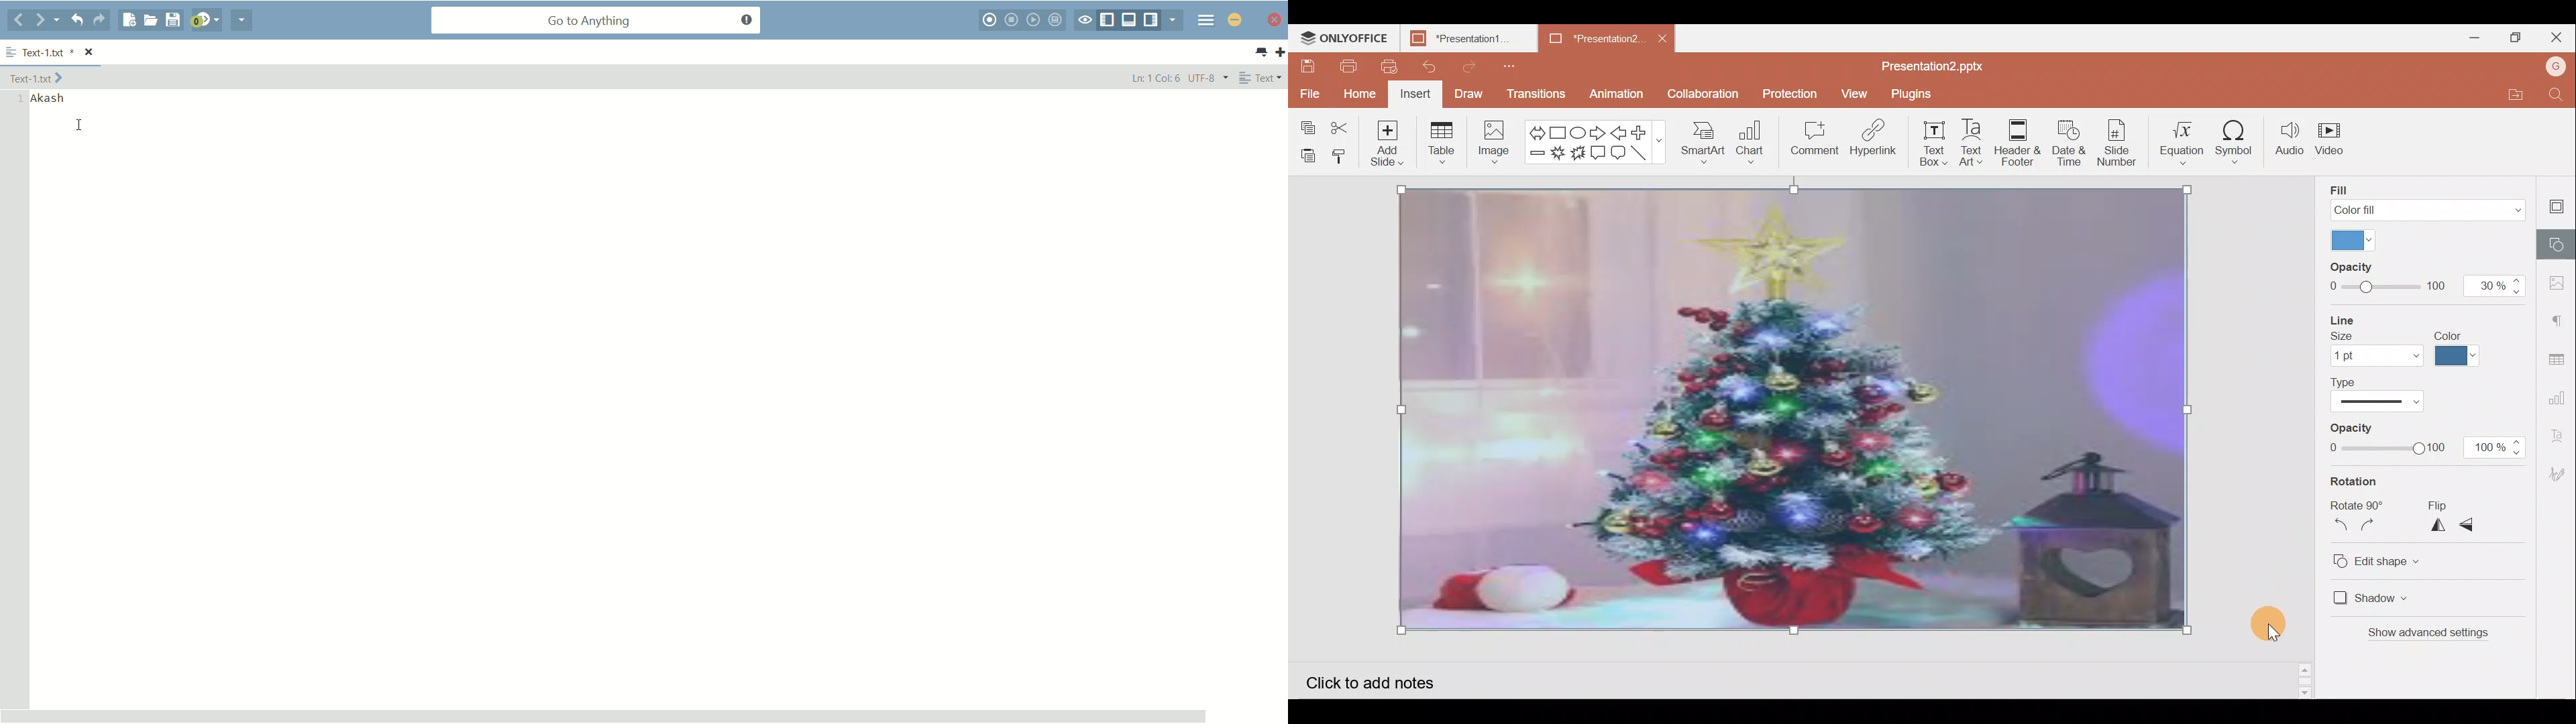  What do you see at coordinates (1619, 154) in the screenshot?
I see `Rounded Rectangular callout` at bounding box center [1619, 154].